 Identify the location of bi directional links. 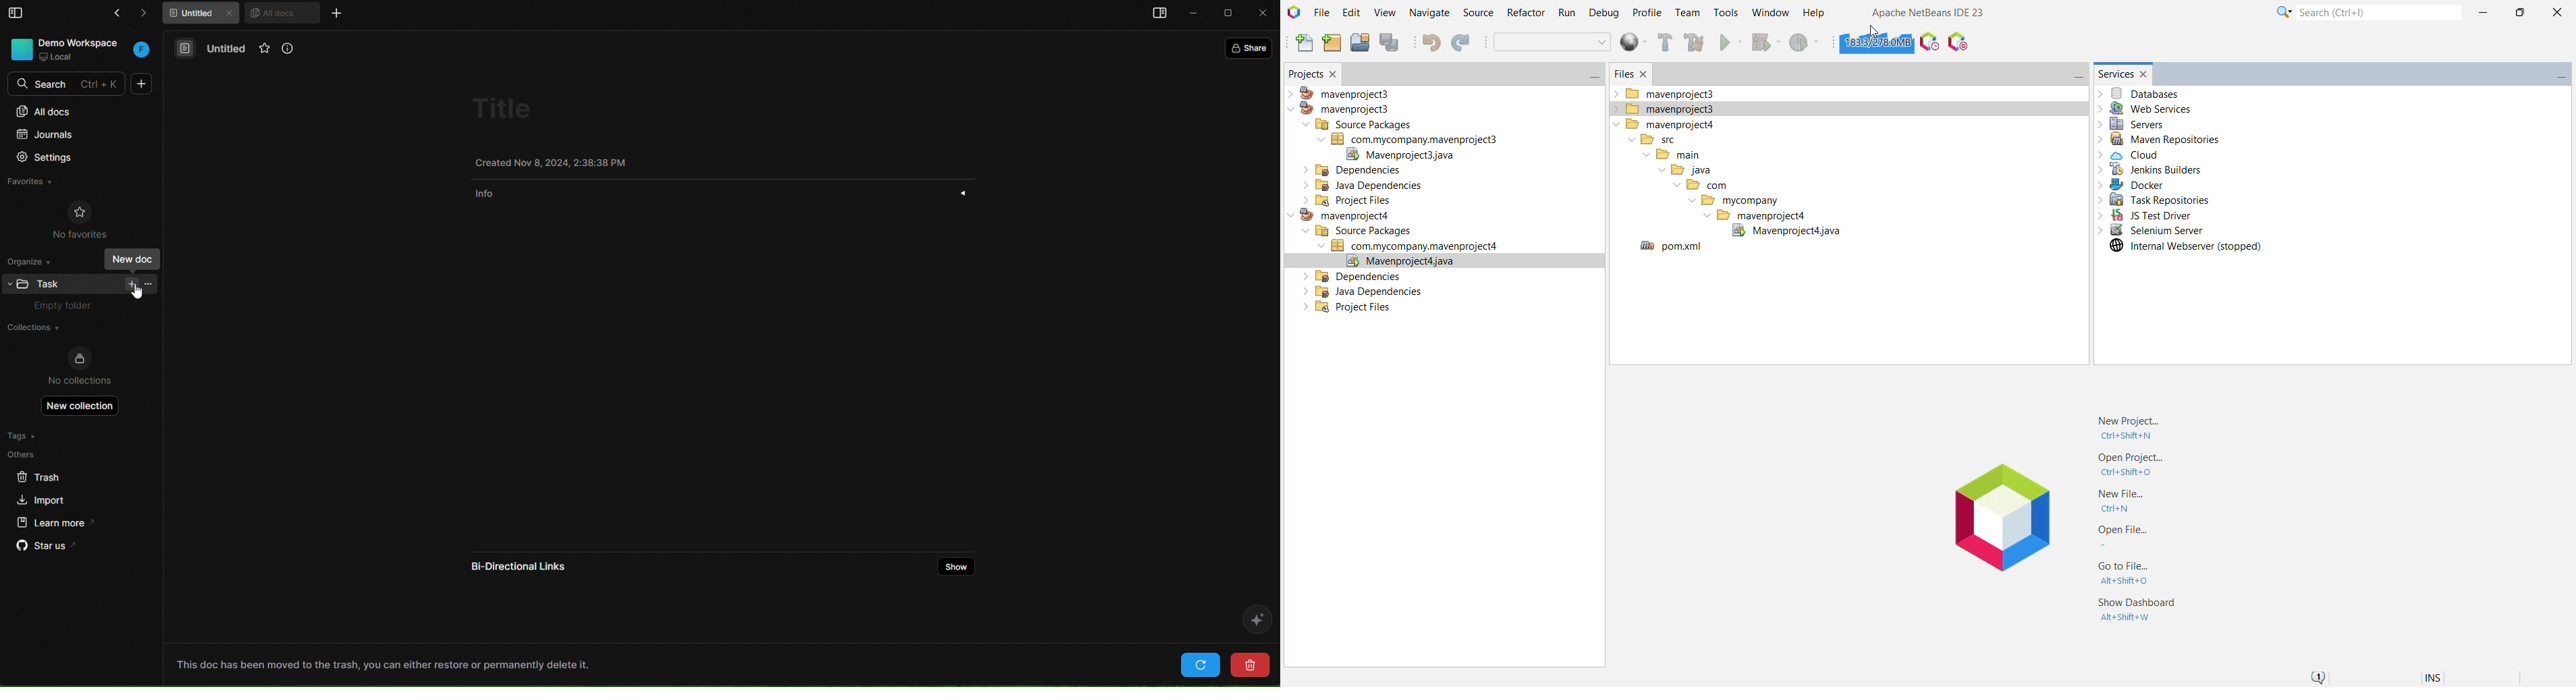
(514, 563).